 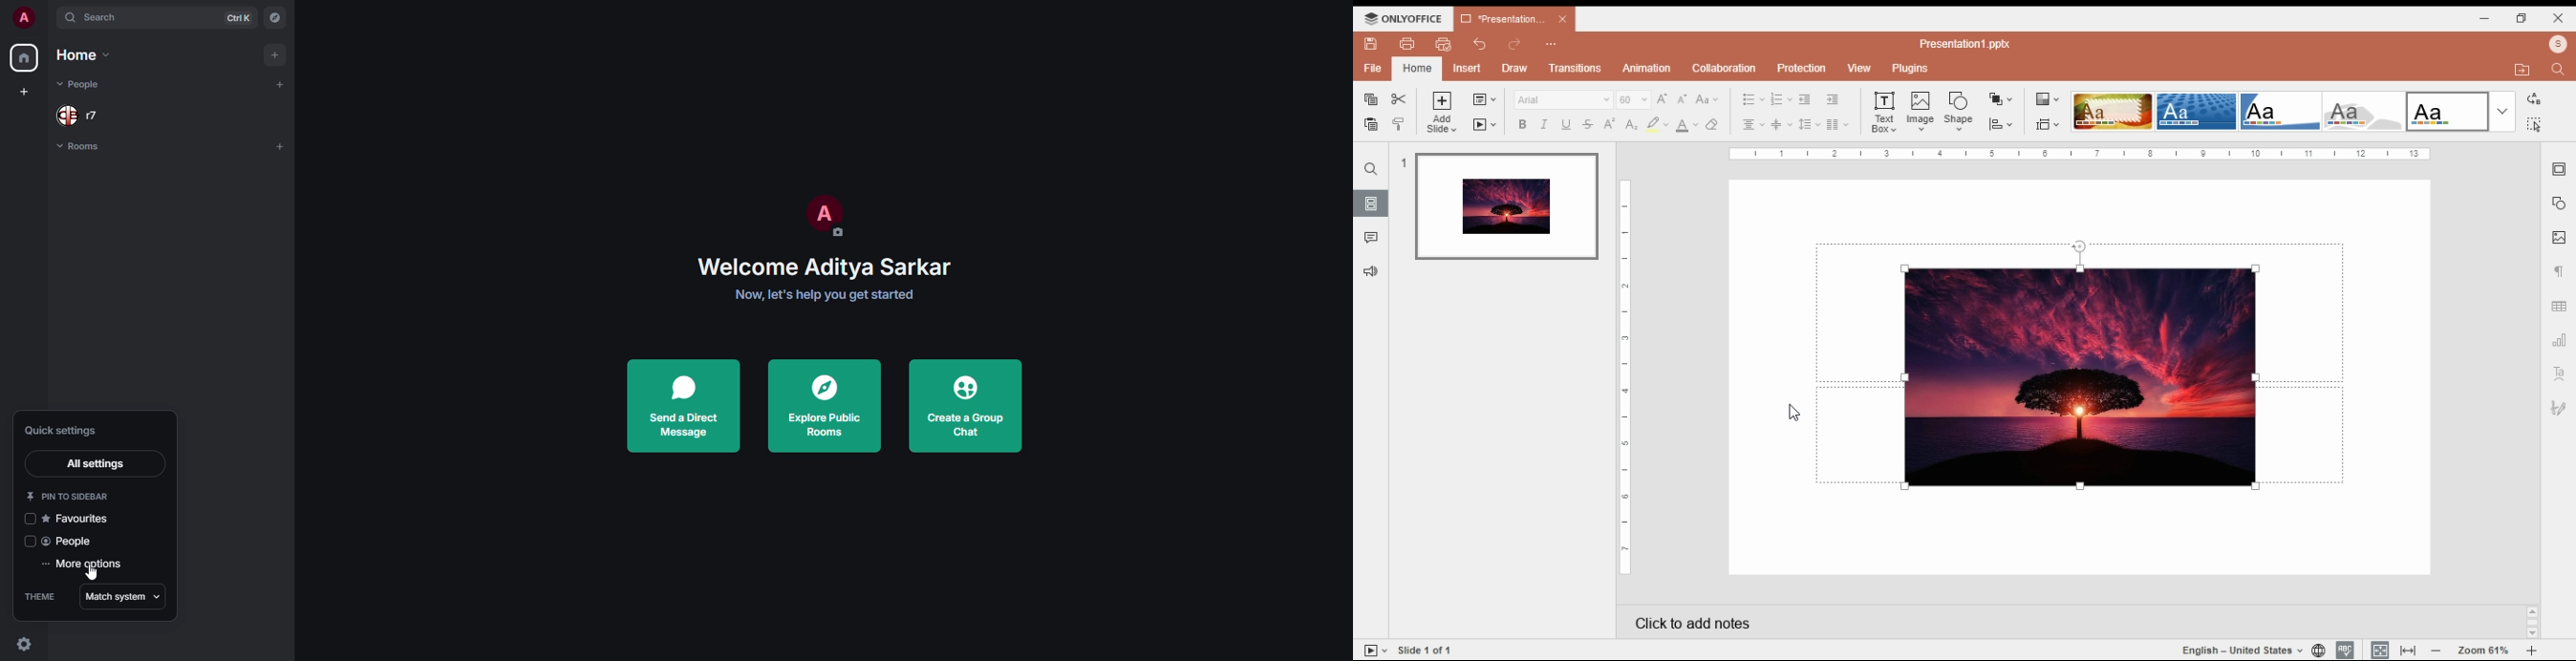 I want to click on set slide language, so click(x=2318, y=650).